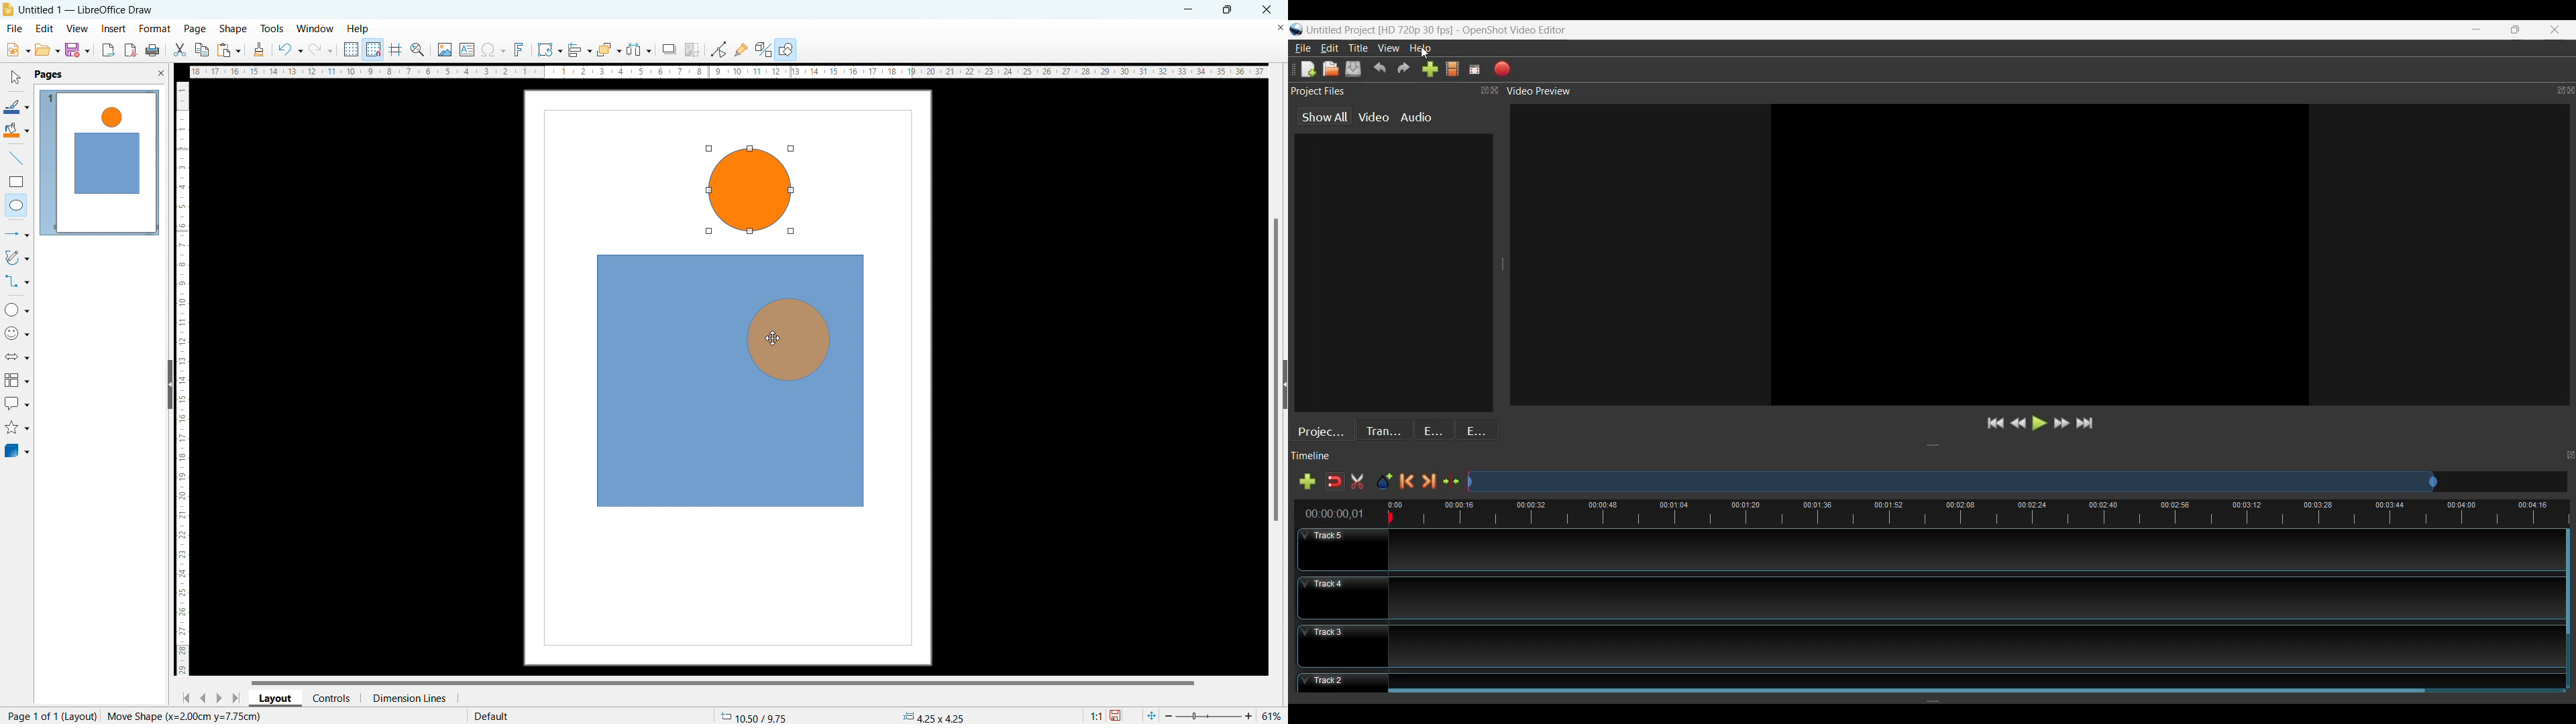  Describe the element at coordinates (1151, 715) in the screenshot. I see `fit to current page` at that location.